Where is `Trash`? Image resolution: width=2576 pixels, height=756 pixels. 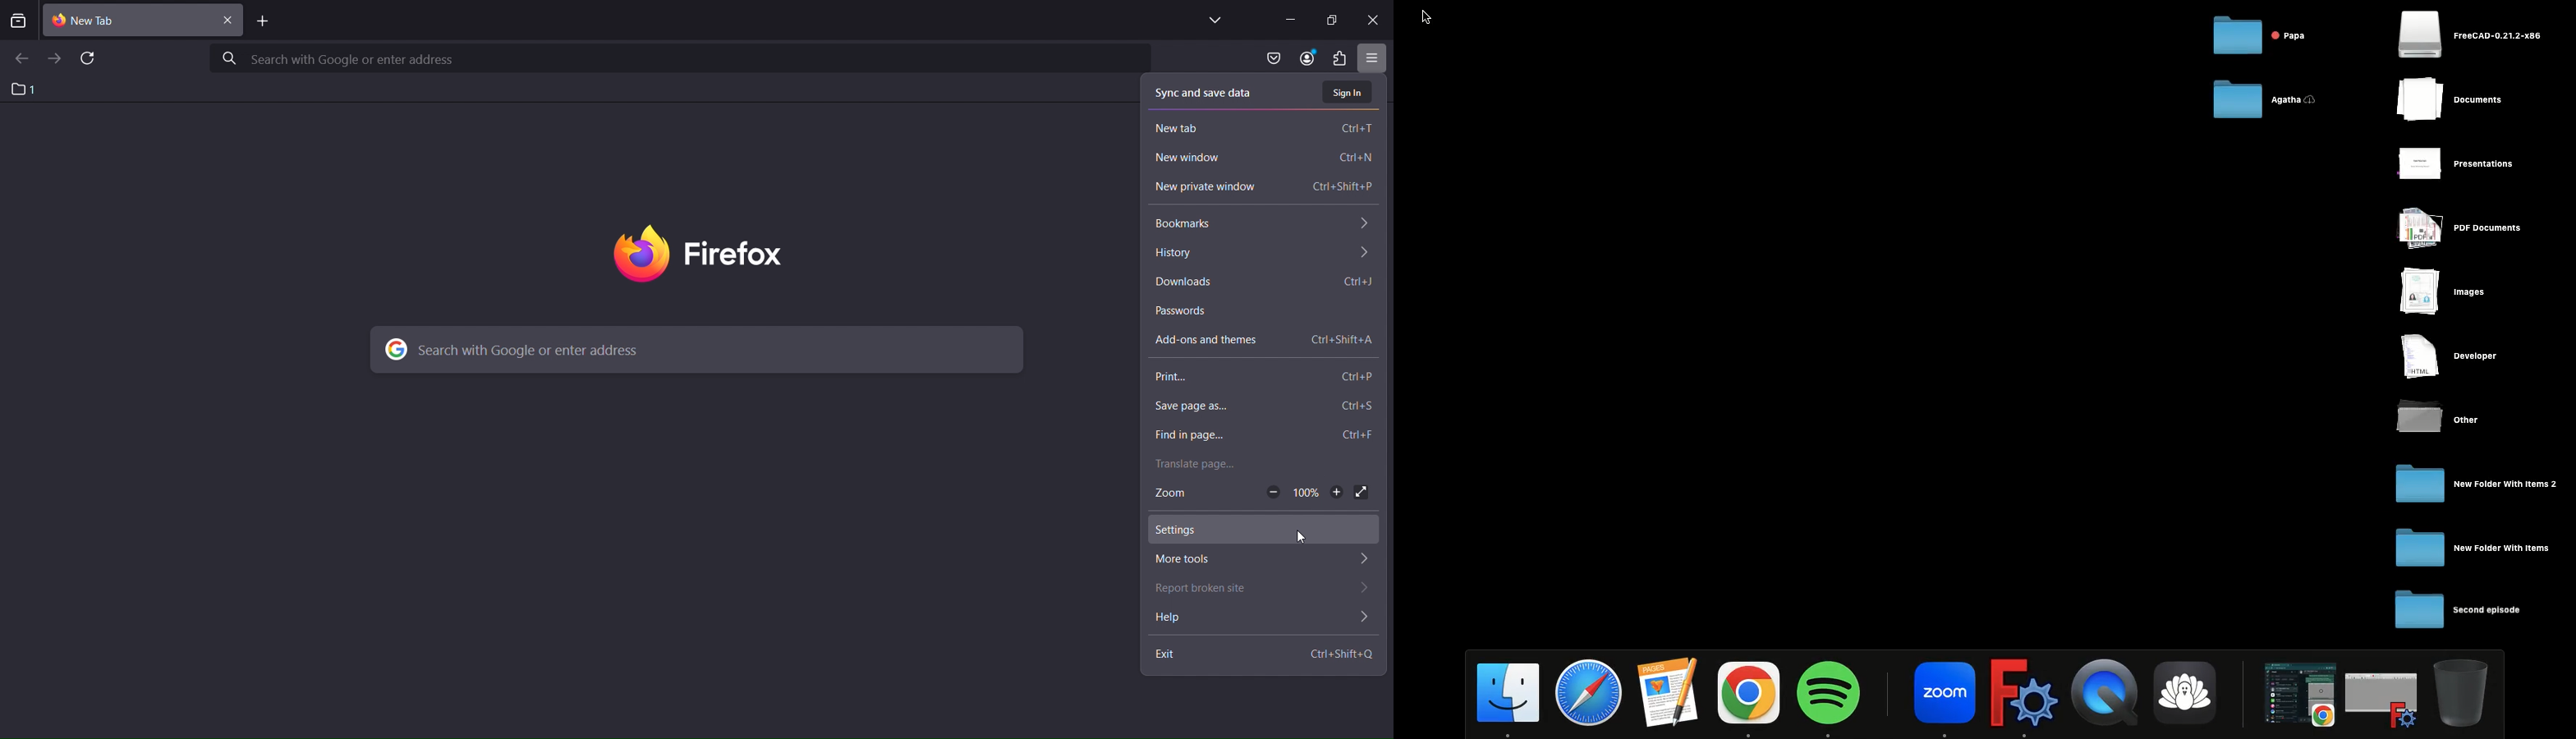
Trash is located at coordinates (2464, 693).